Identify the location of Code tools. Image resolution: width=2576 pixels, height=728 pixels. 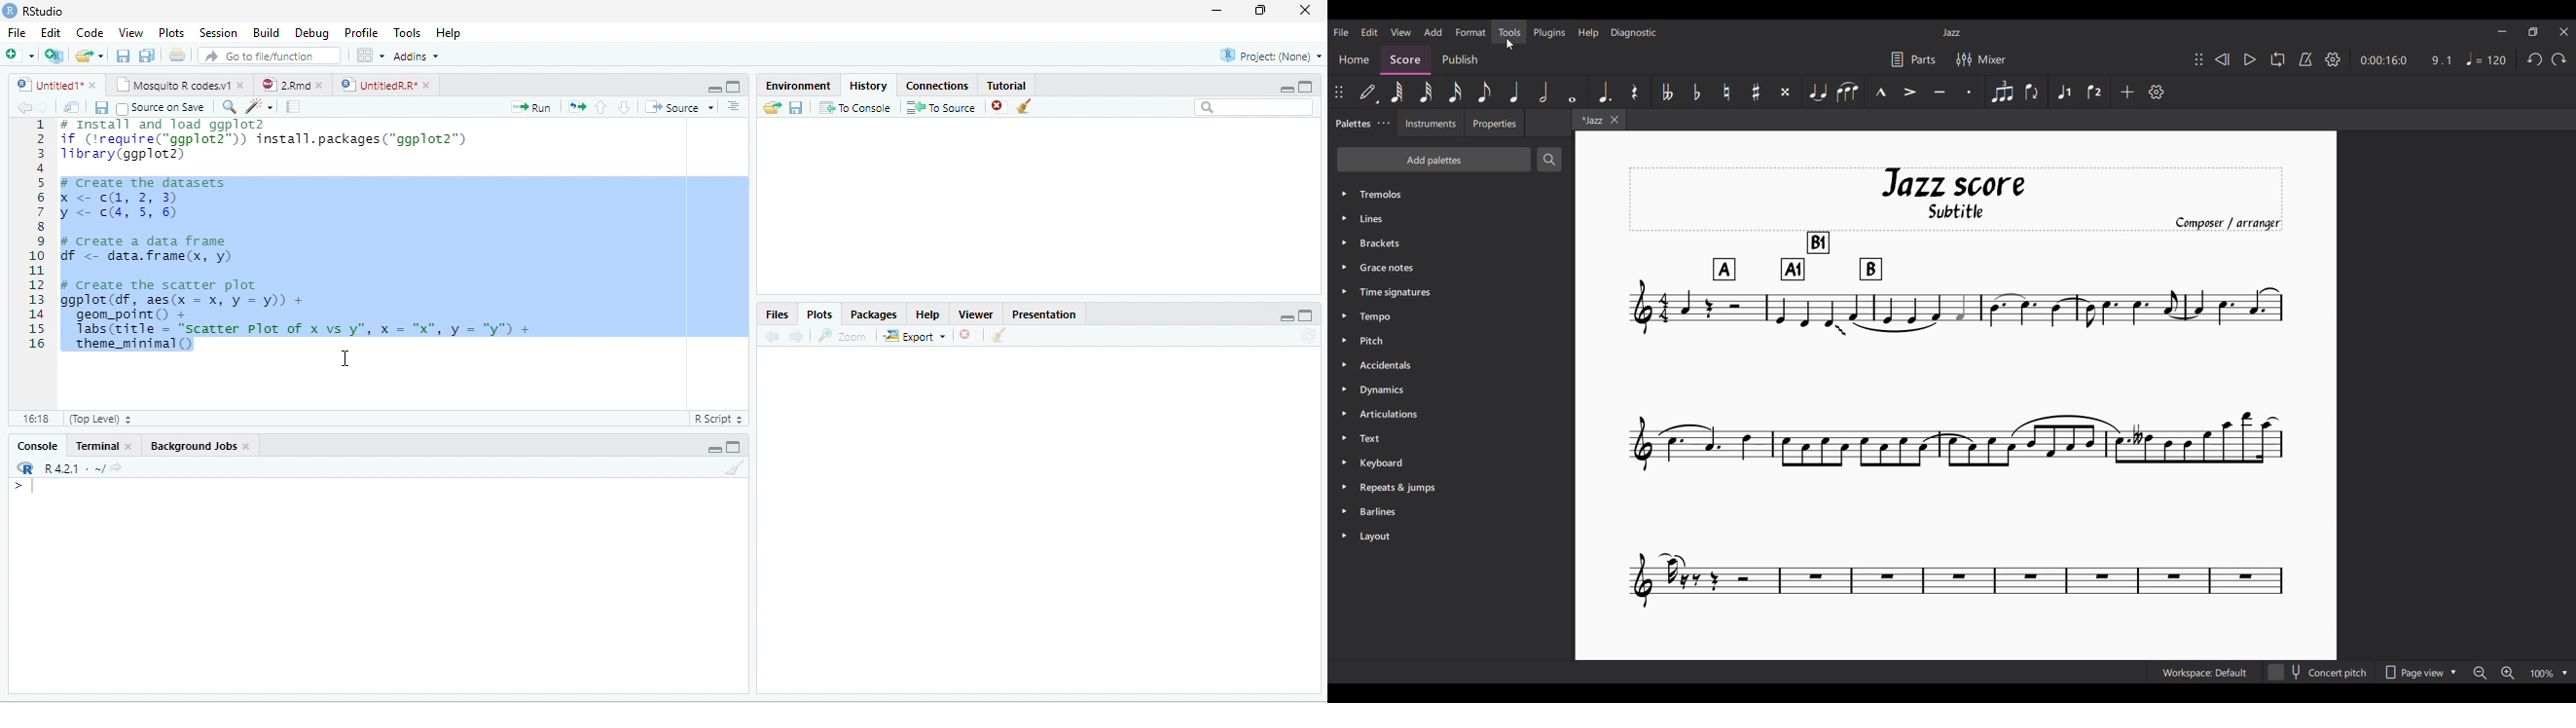
(261, 107).